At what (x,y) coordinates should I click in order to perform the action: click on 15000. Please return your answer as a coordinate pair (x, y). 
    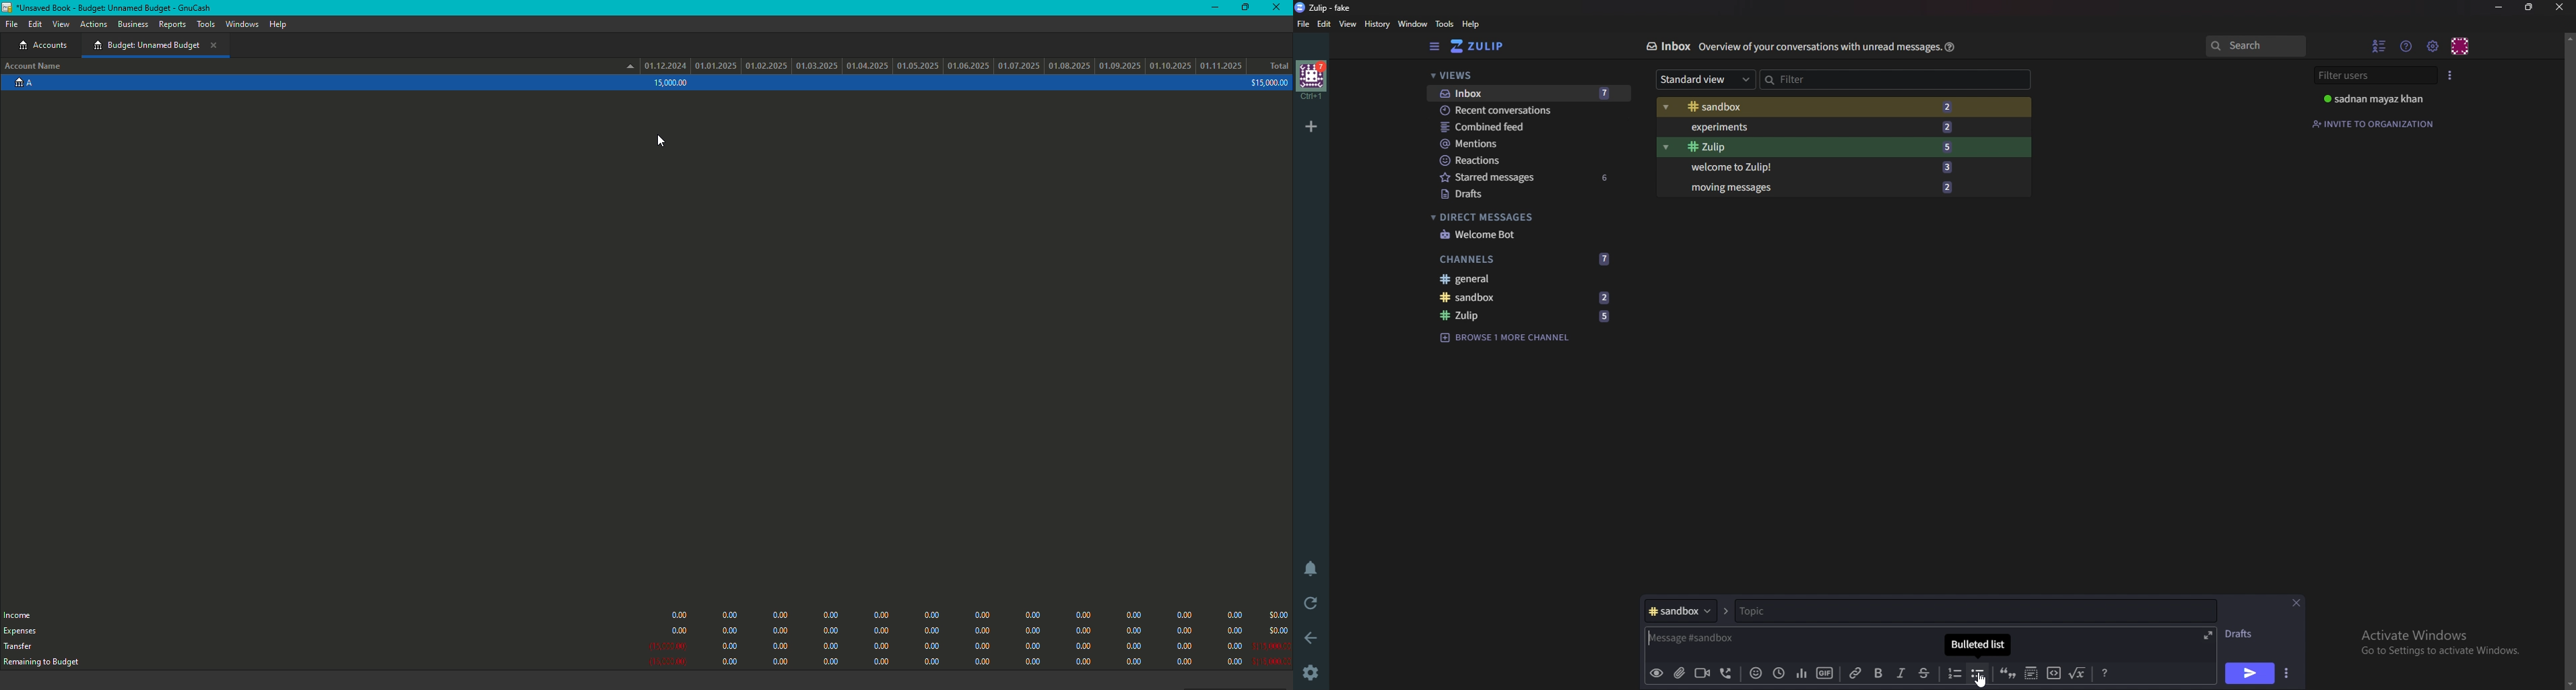
    Looking at the image, I should click on (671, 83).